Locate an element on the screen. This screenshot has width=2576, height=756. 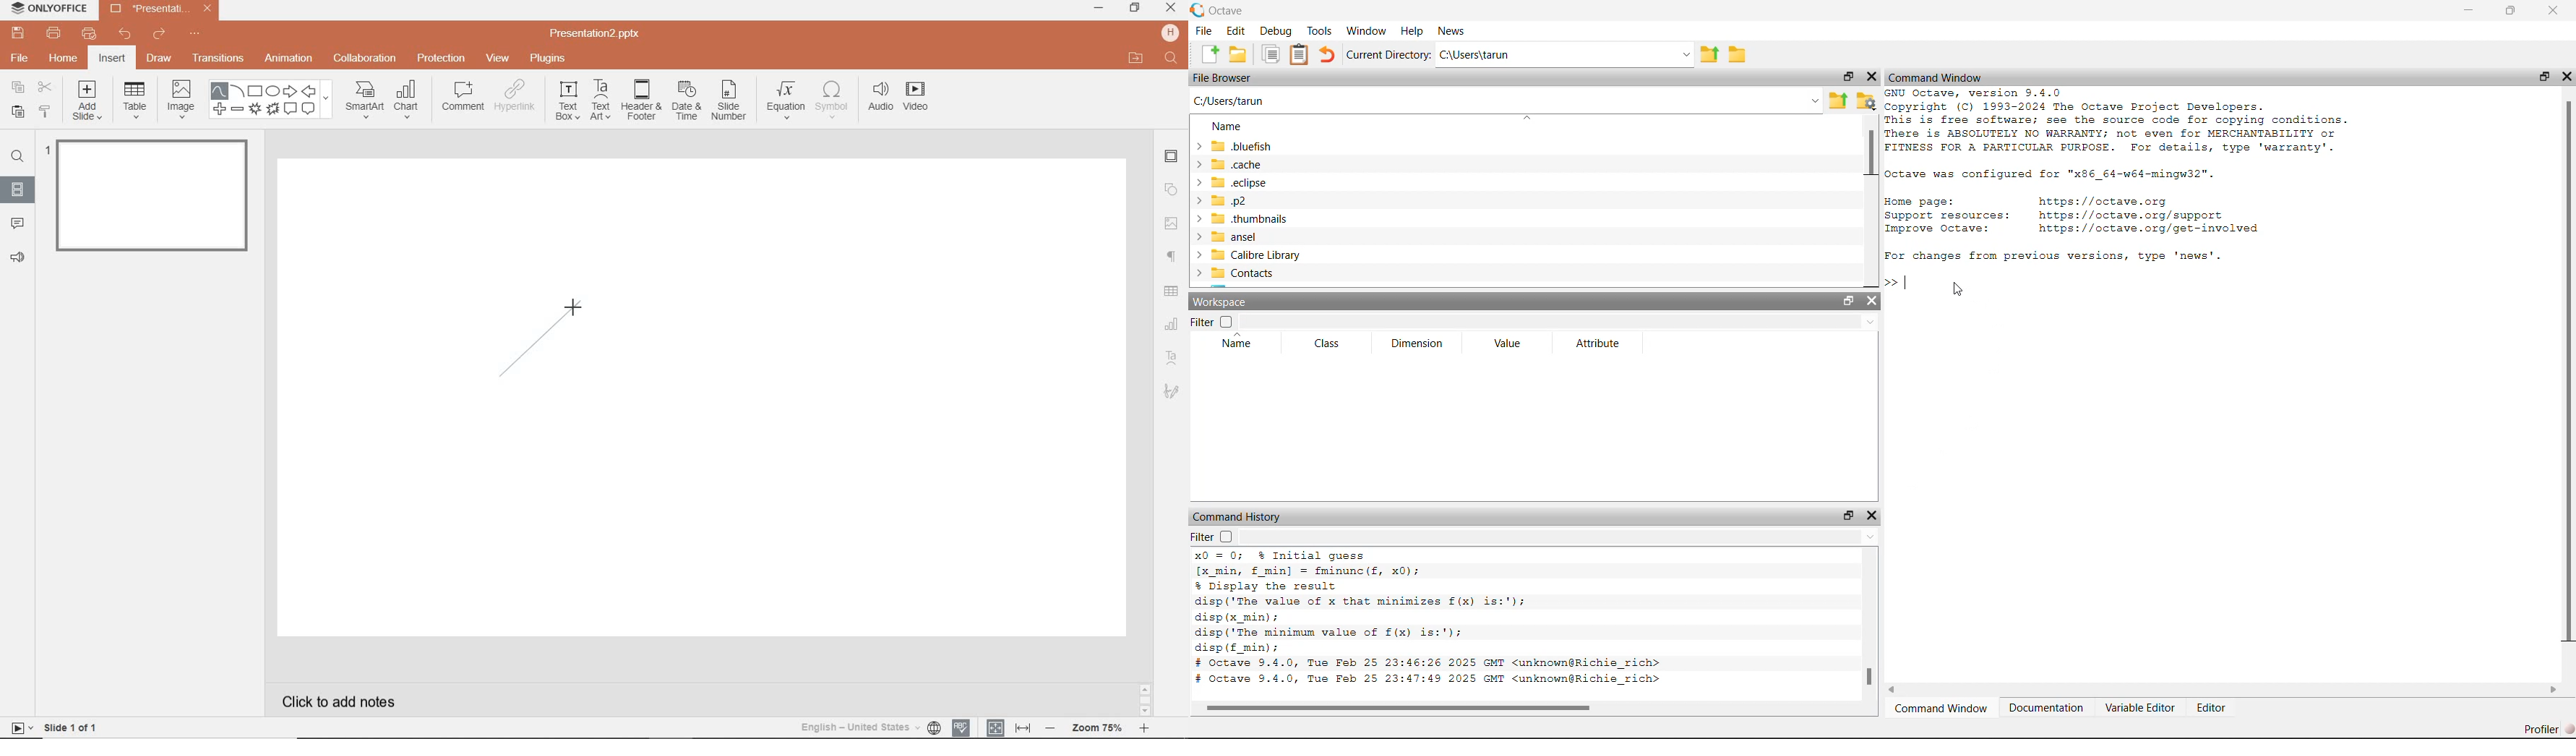
Close is located at coordinates (1877, 515).